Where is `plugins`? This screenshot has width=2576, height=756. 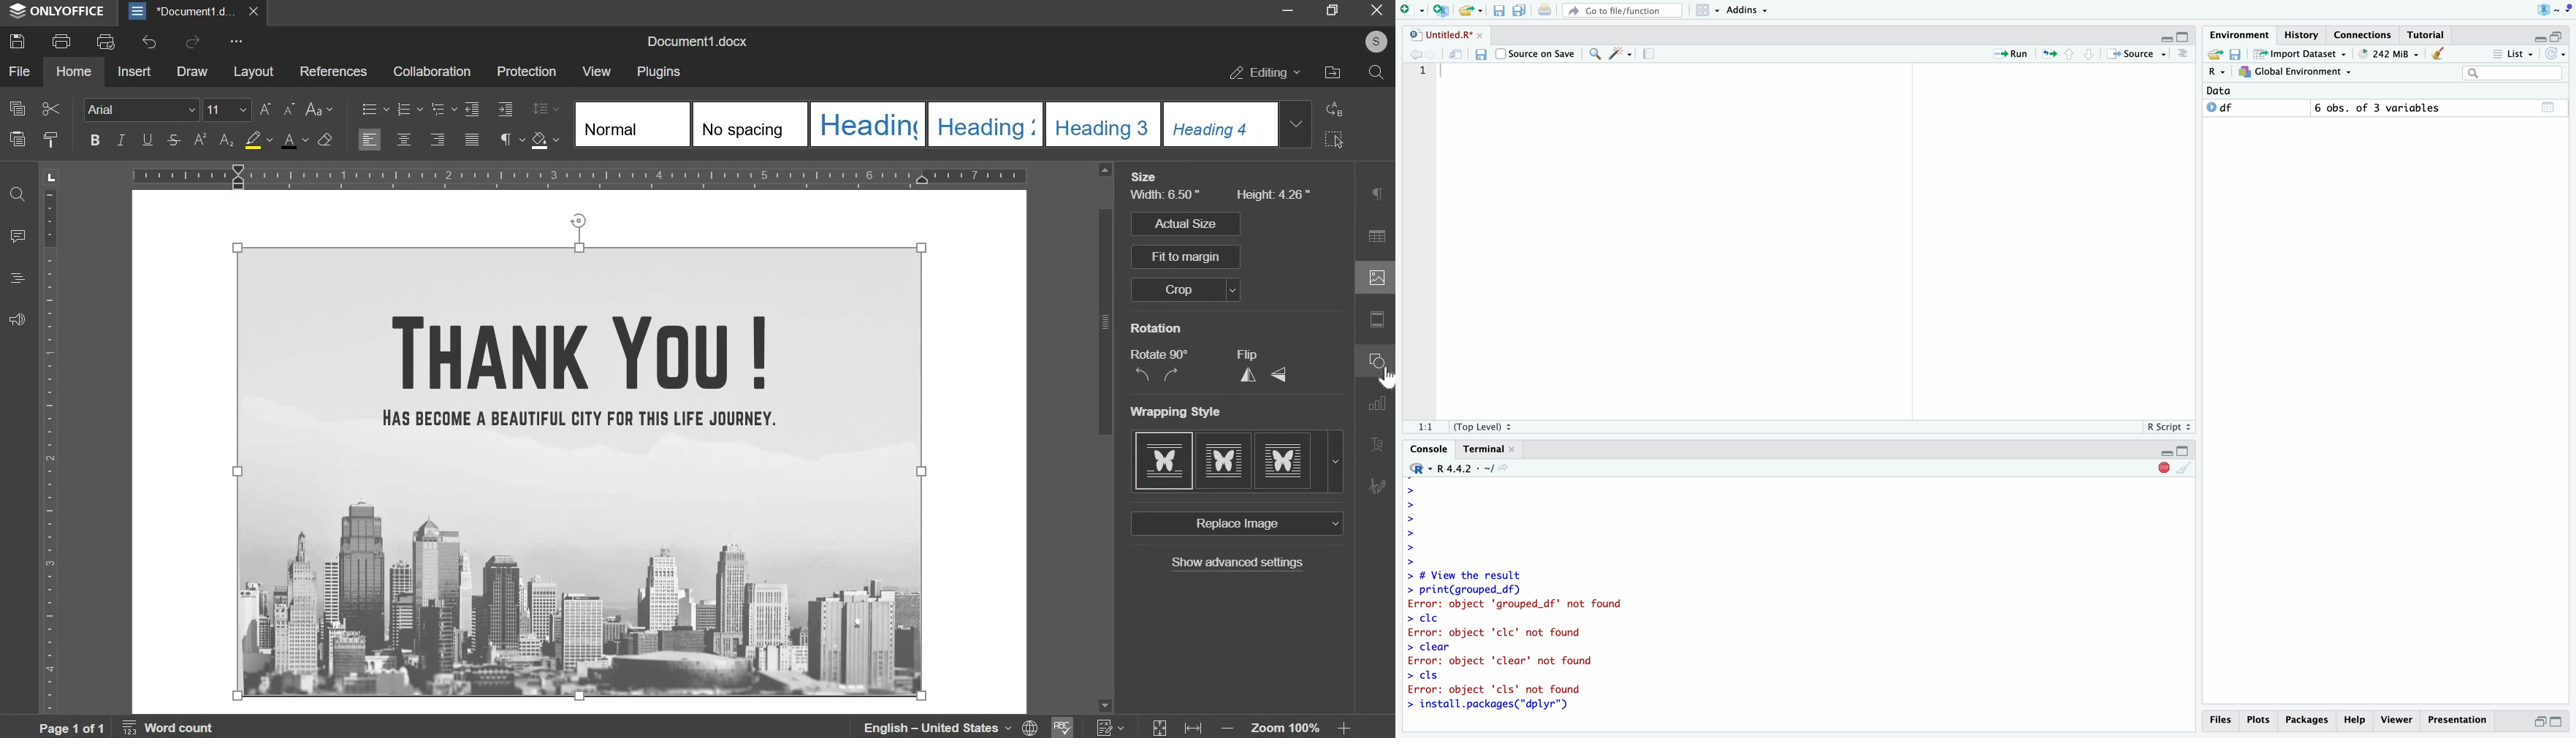 plugins is located at coordinates (658, 72).